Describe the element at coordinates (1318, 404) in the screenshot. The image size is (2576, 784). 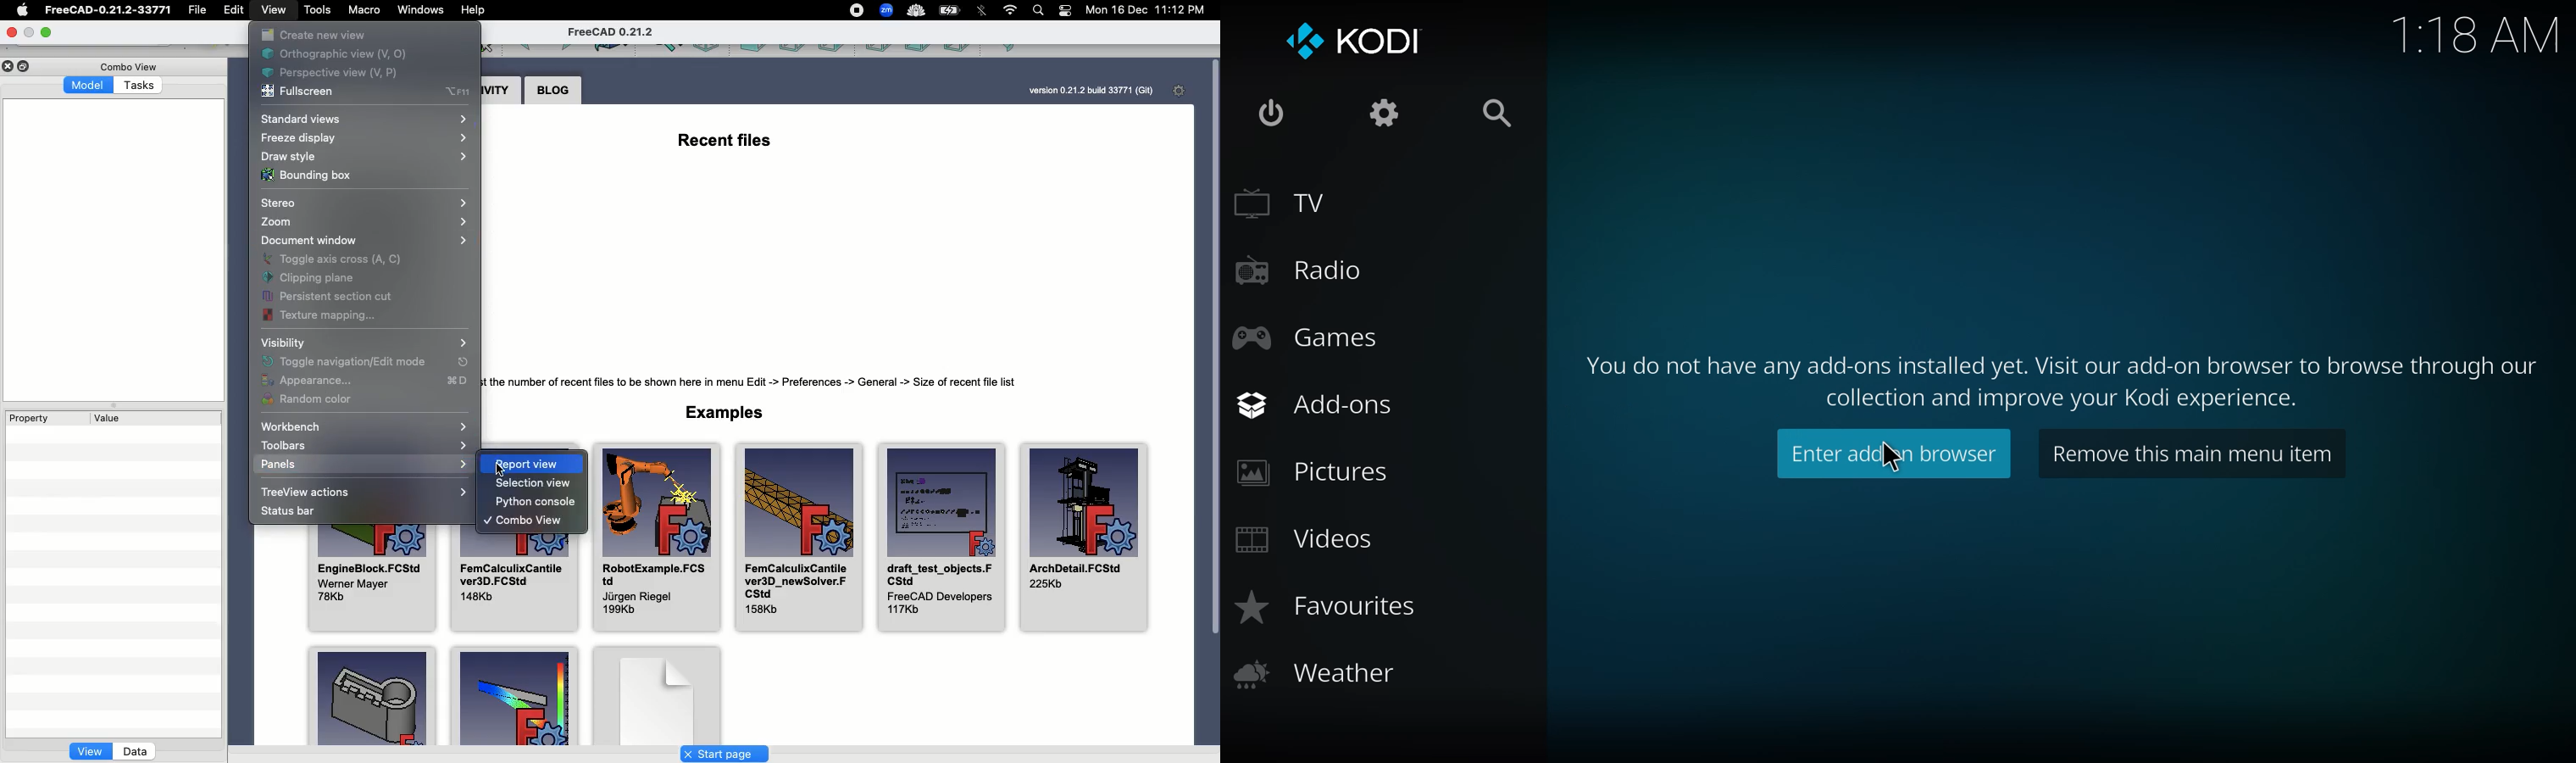
I see `add-ons` at that location.